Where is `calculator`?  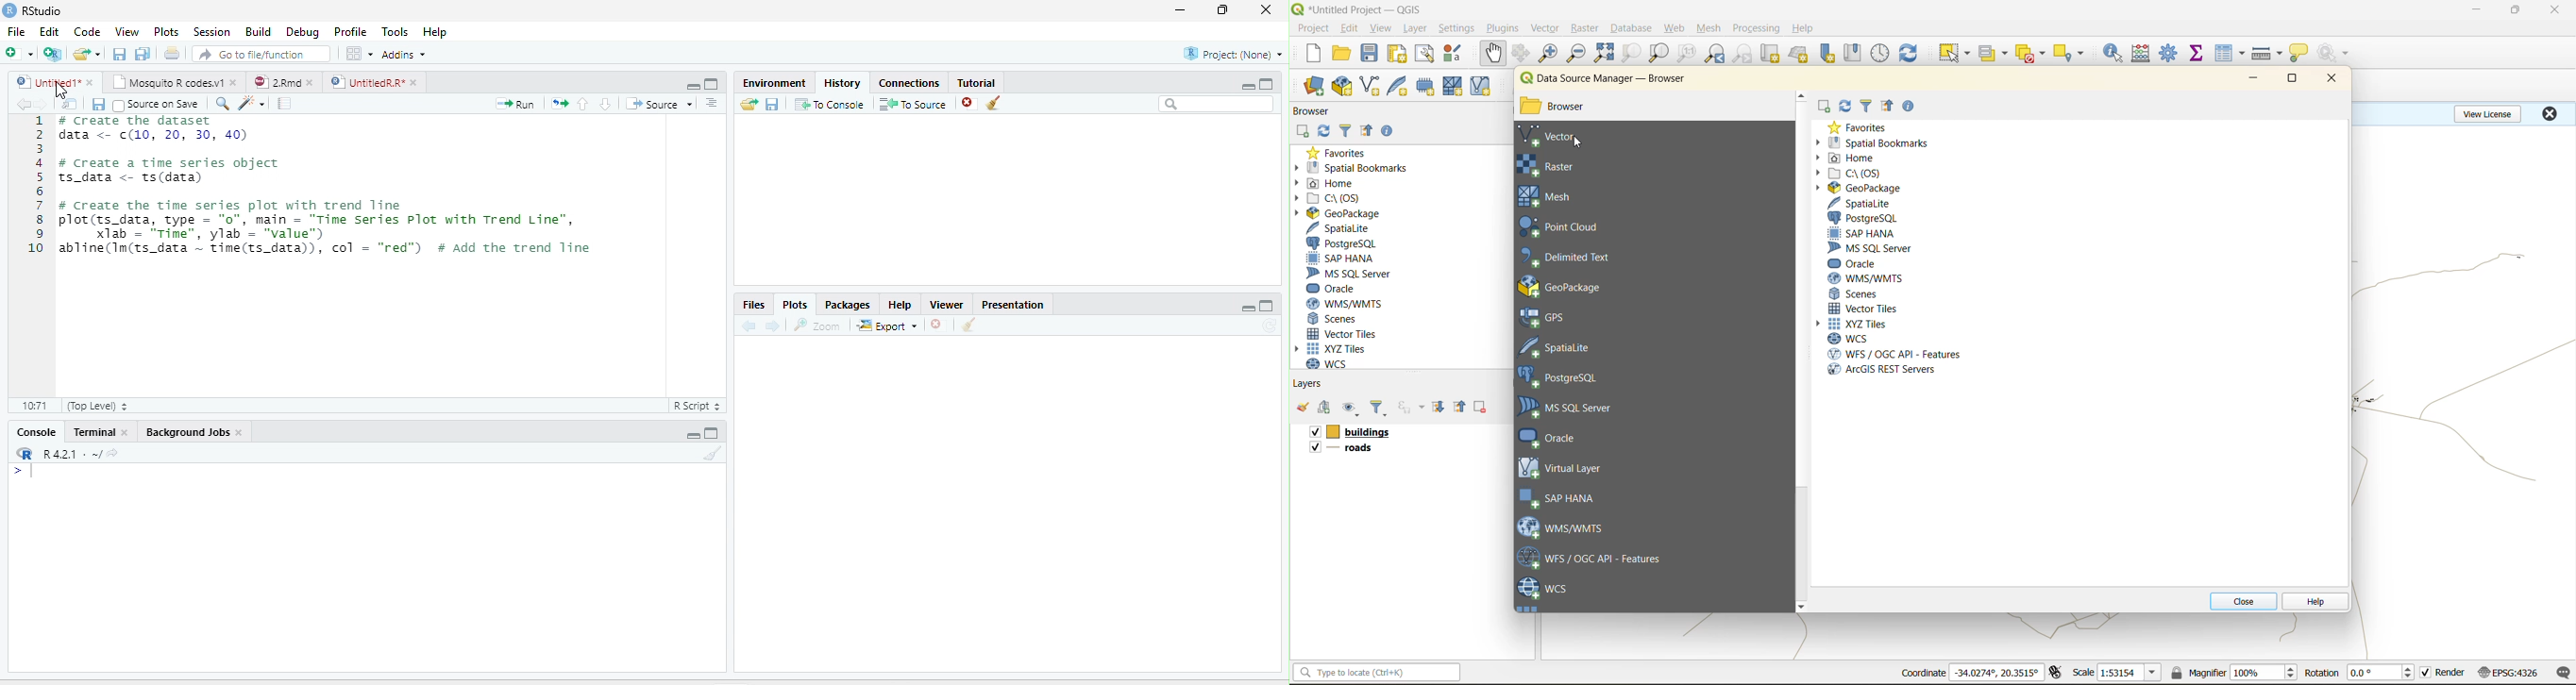
calculator is located at coordinates (2146, 55).